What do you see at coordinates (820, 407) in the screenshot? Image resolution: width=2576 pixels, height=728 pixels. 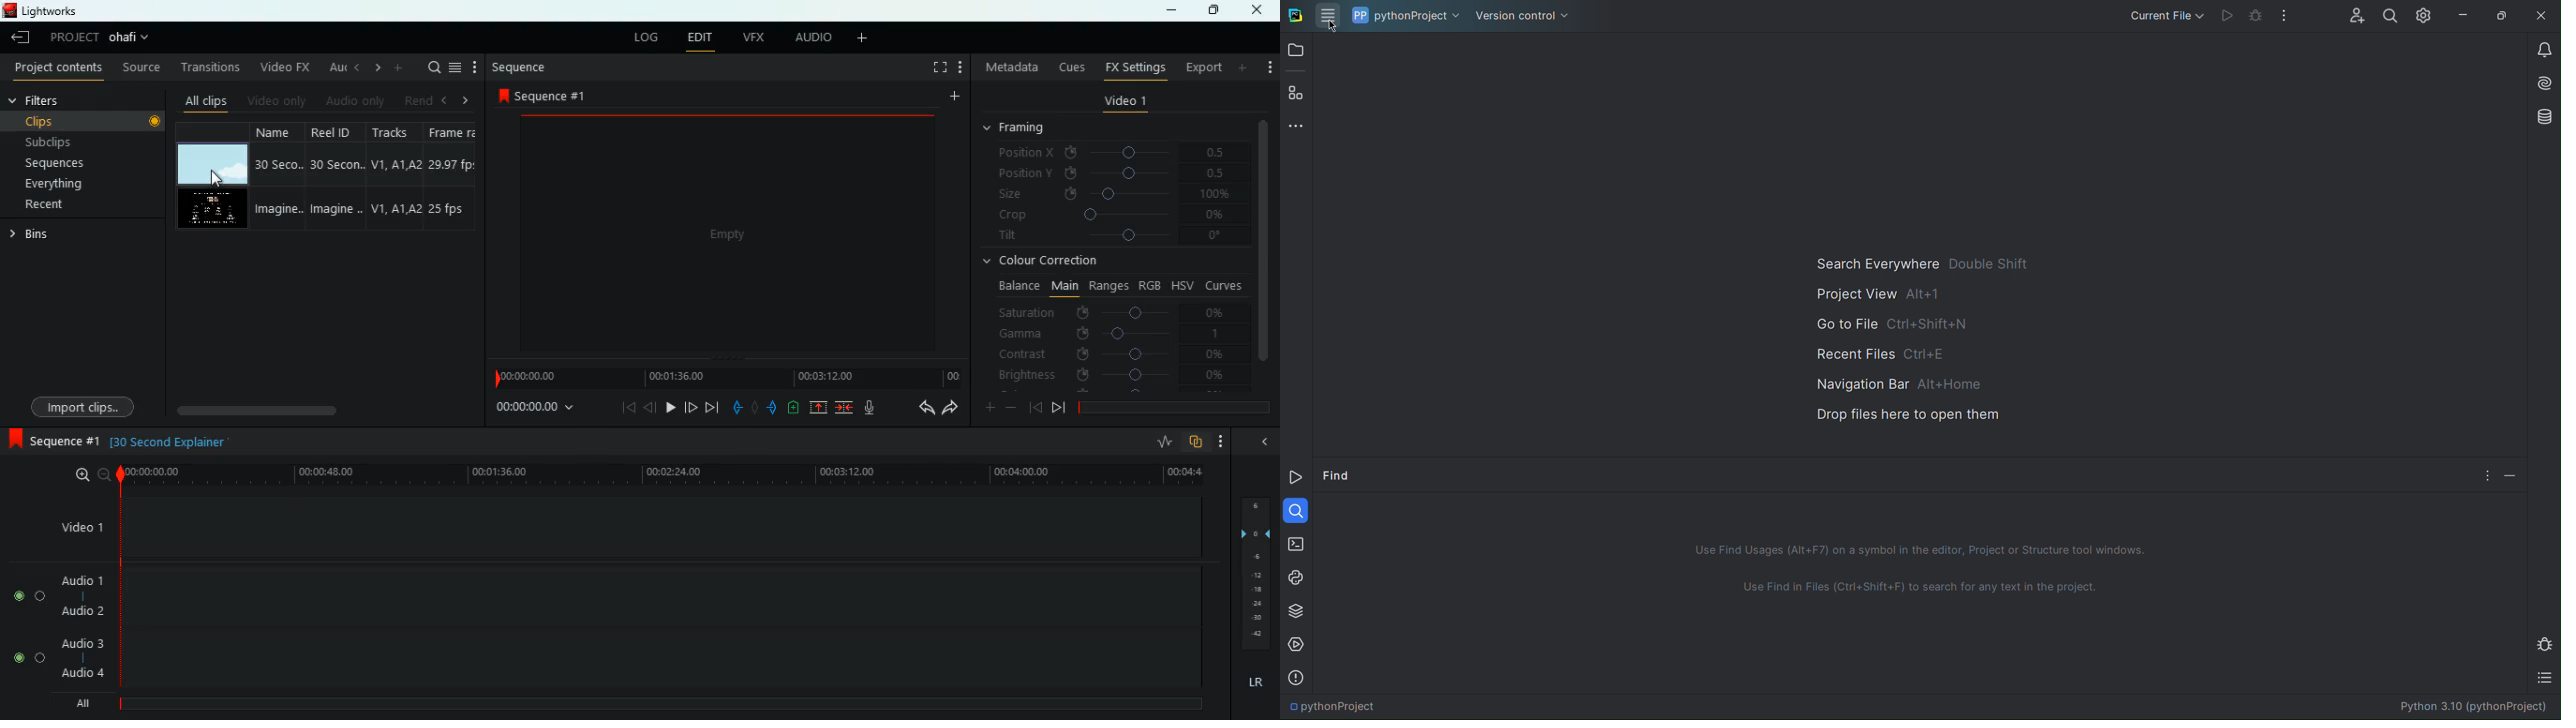 I see `up` at bounding box center [820, 407].